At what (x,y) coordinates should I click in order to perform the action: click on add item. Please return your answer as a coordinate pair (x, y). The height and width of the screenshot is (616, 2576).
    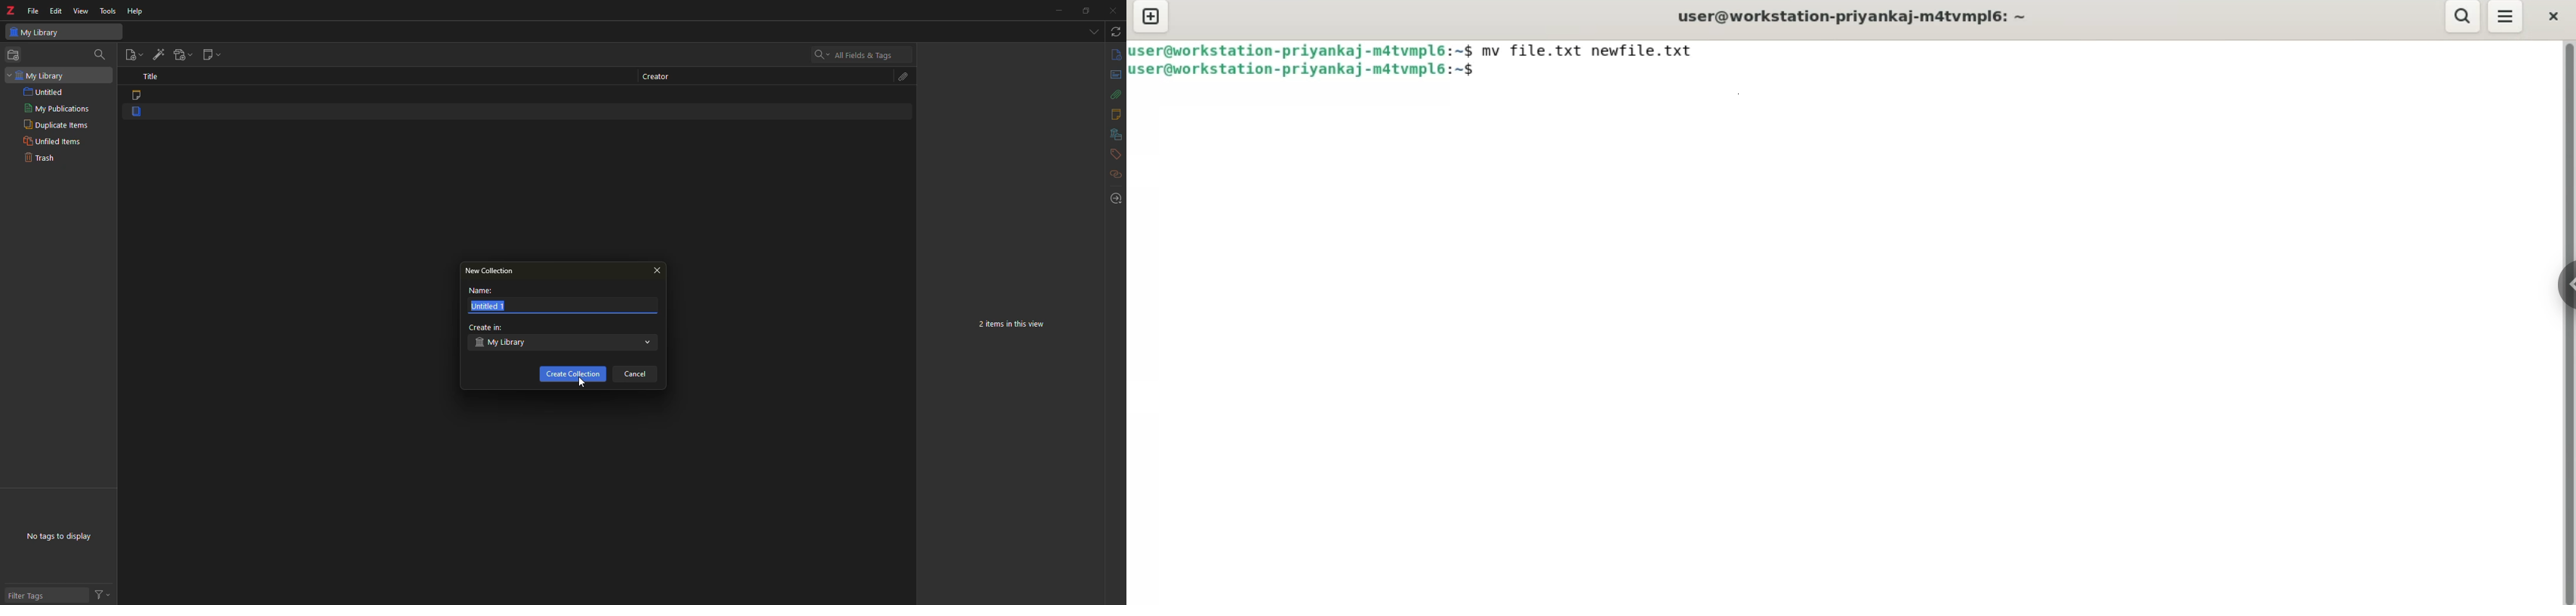
    Looking at the image, I should click on (160, 53).